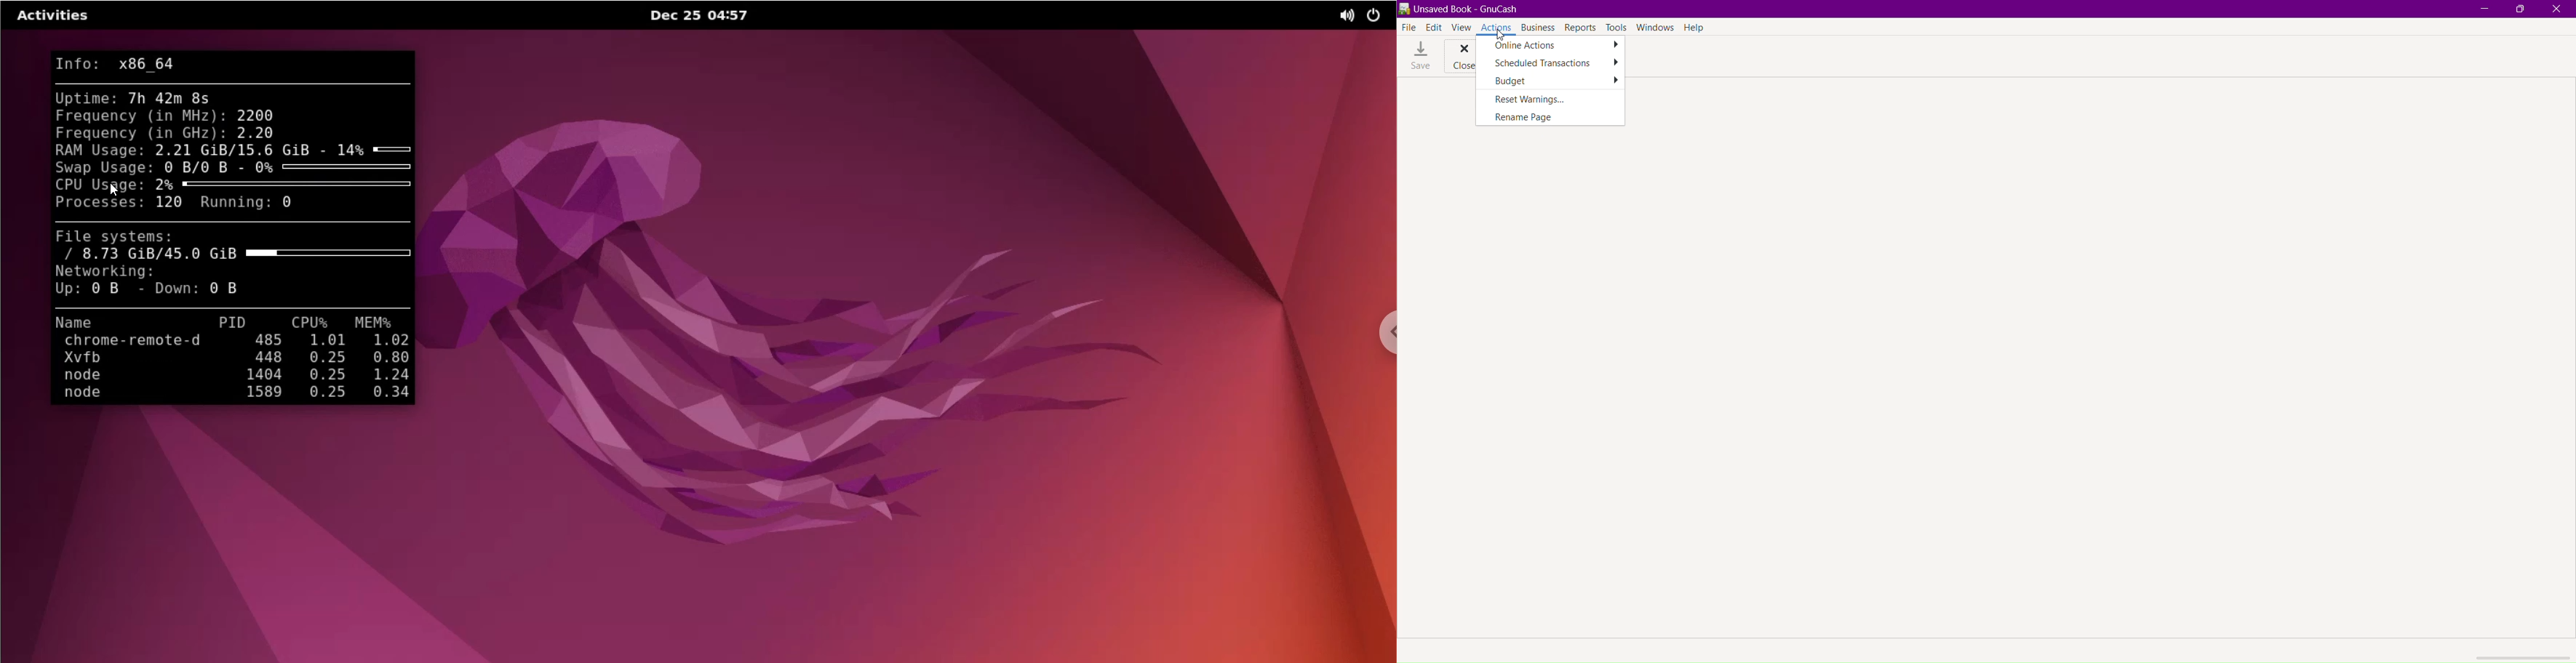 Image resolution: width=2576 pixels, height=672 pixels. What do you see at coordinates (1409, 27) in the screenshot?
I see `File` at bounding box center [1409, 27].